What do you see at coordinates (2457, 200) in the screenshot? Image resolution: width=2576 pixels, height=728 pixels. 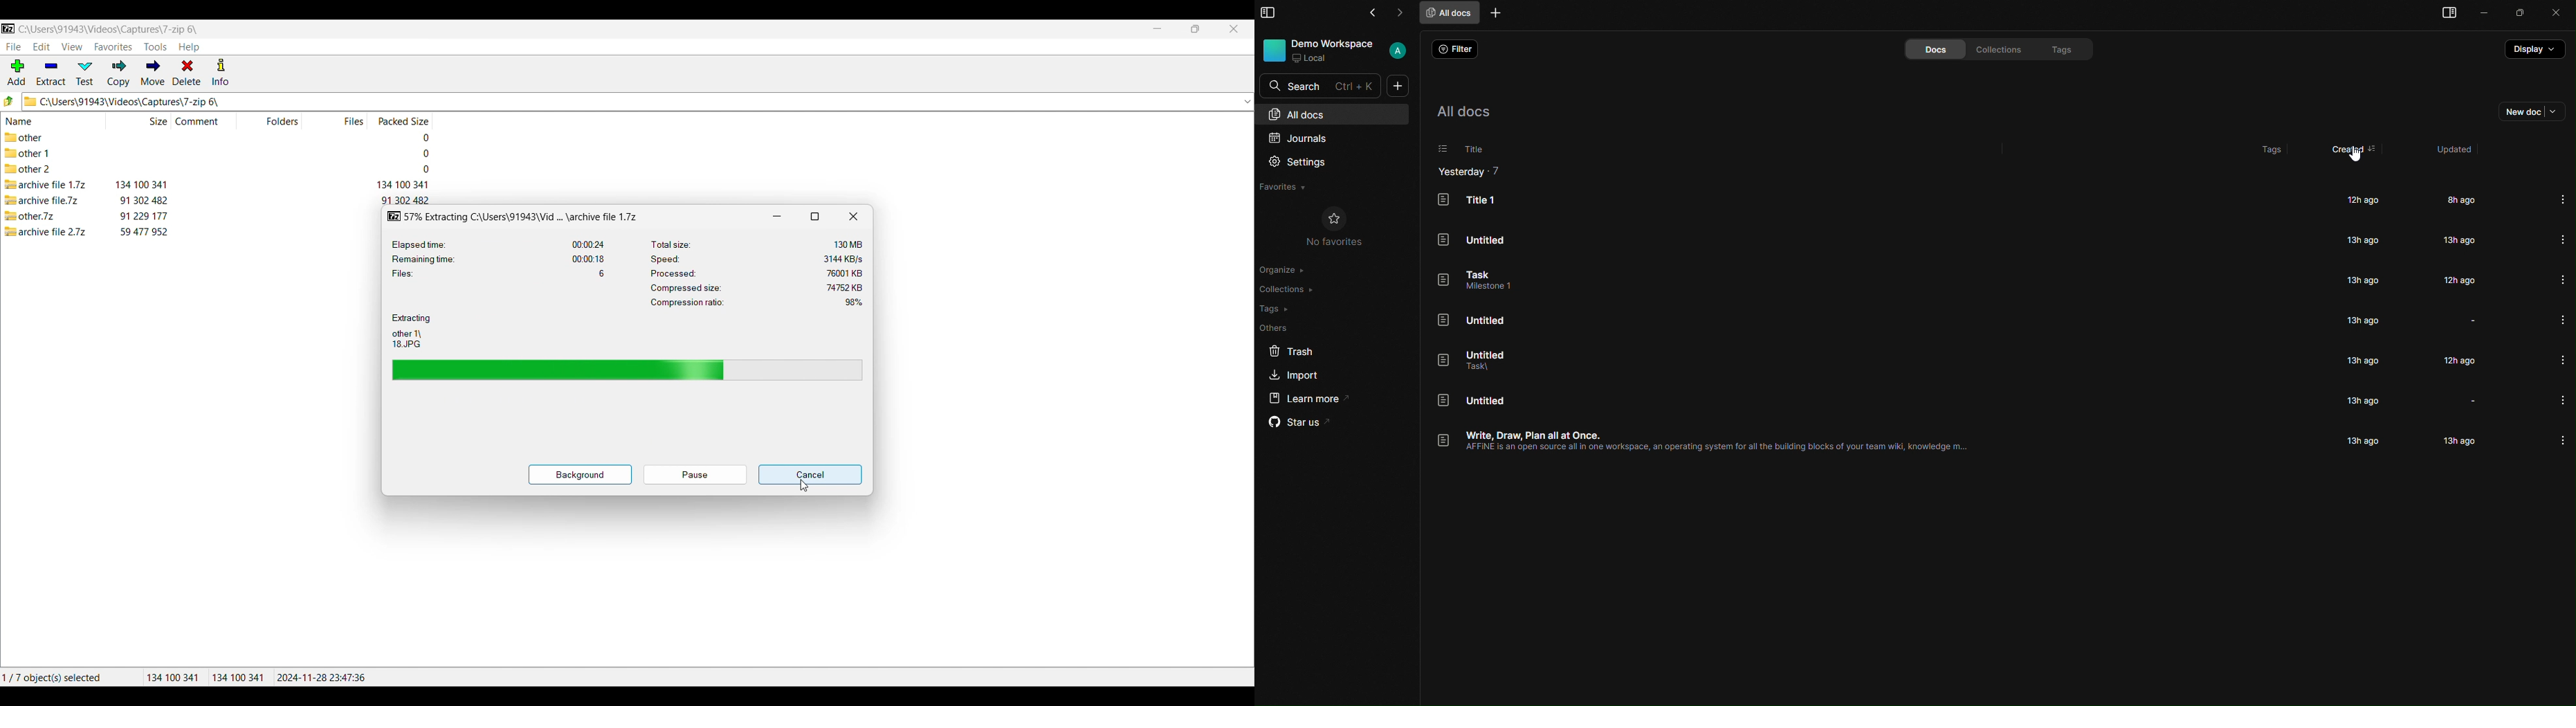 I see `8h ago` at bounding box center [2457, 200].